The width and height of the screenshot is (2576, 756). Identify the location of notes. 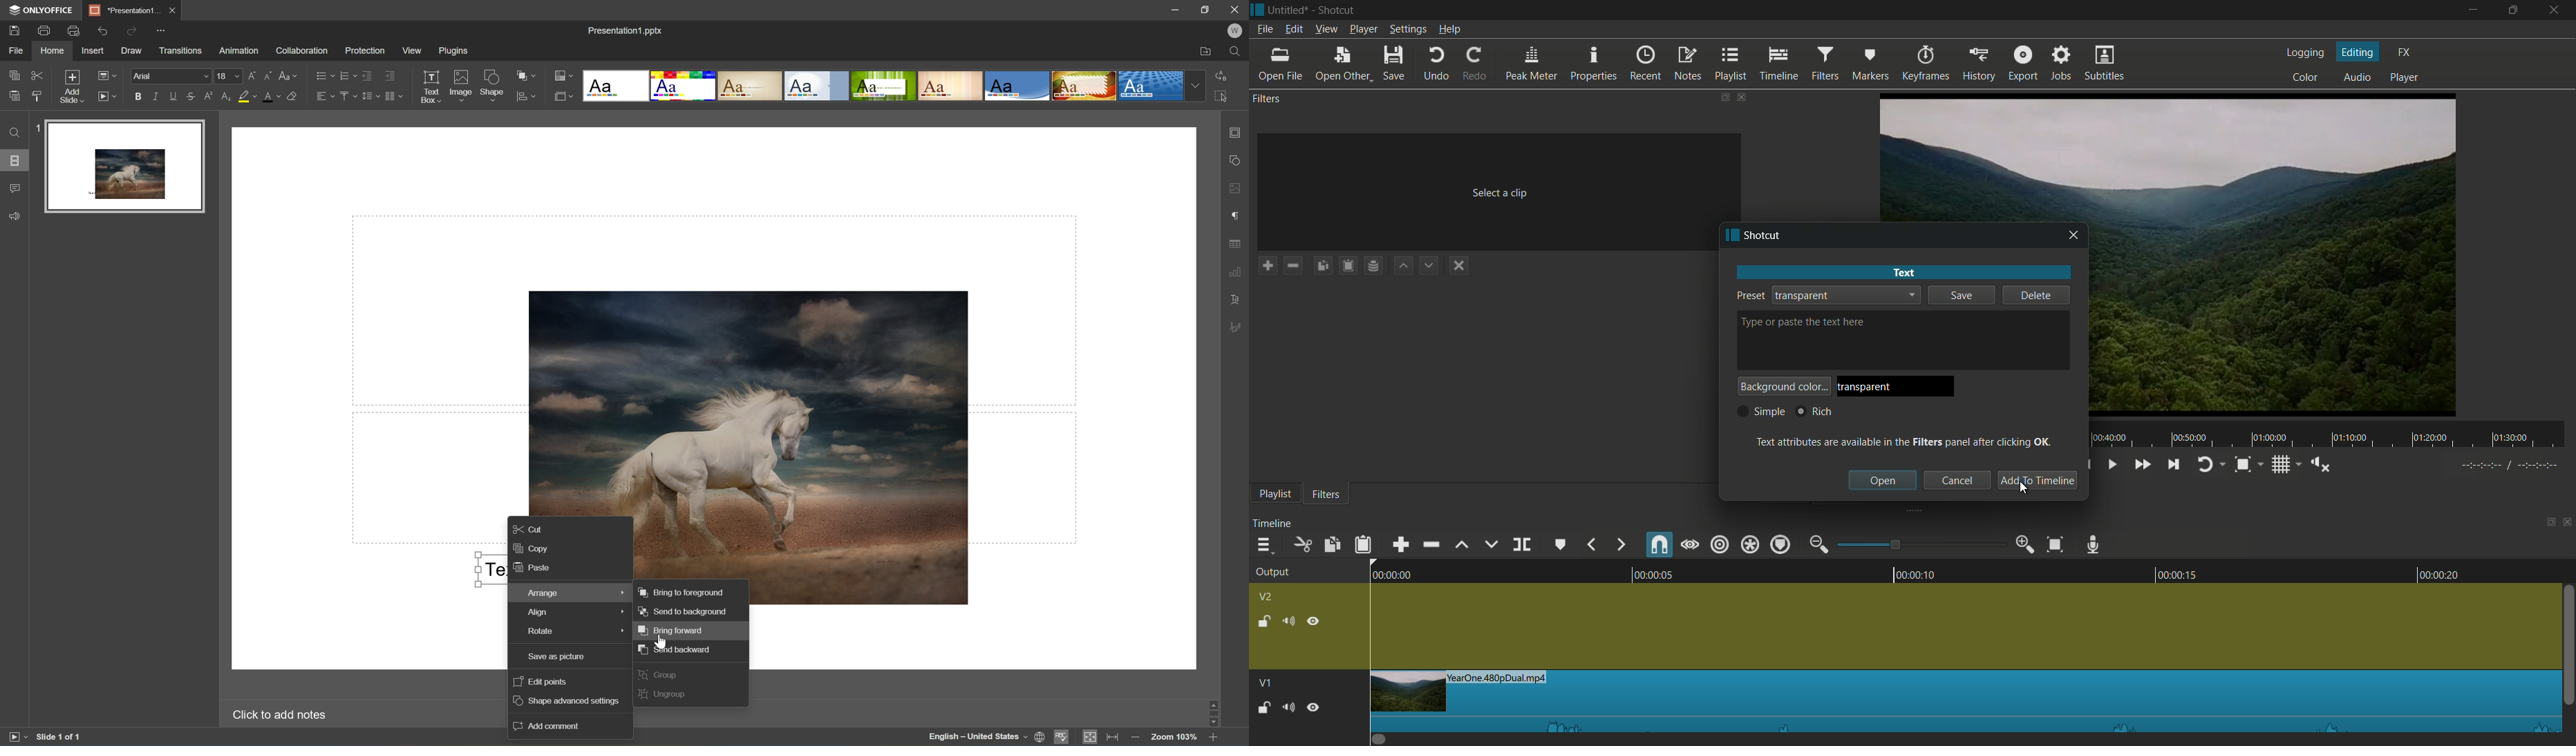
(1689, 63).